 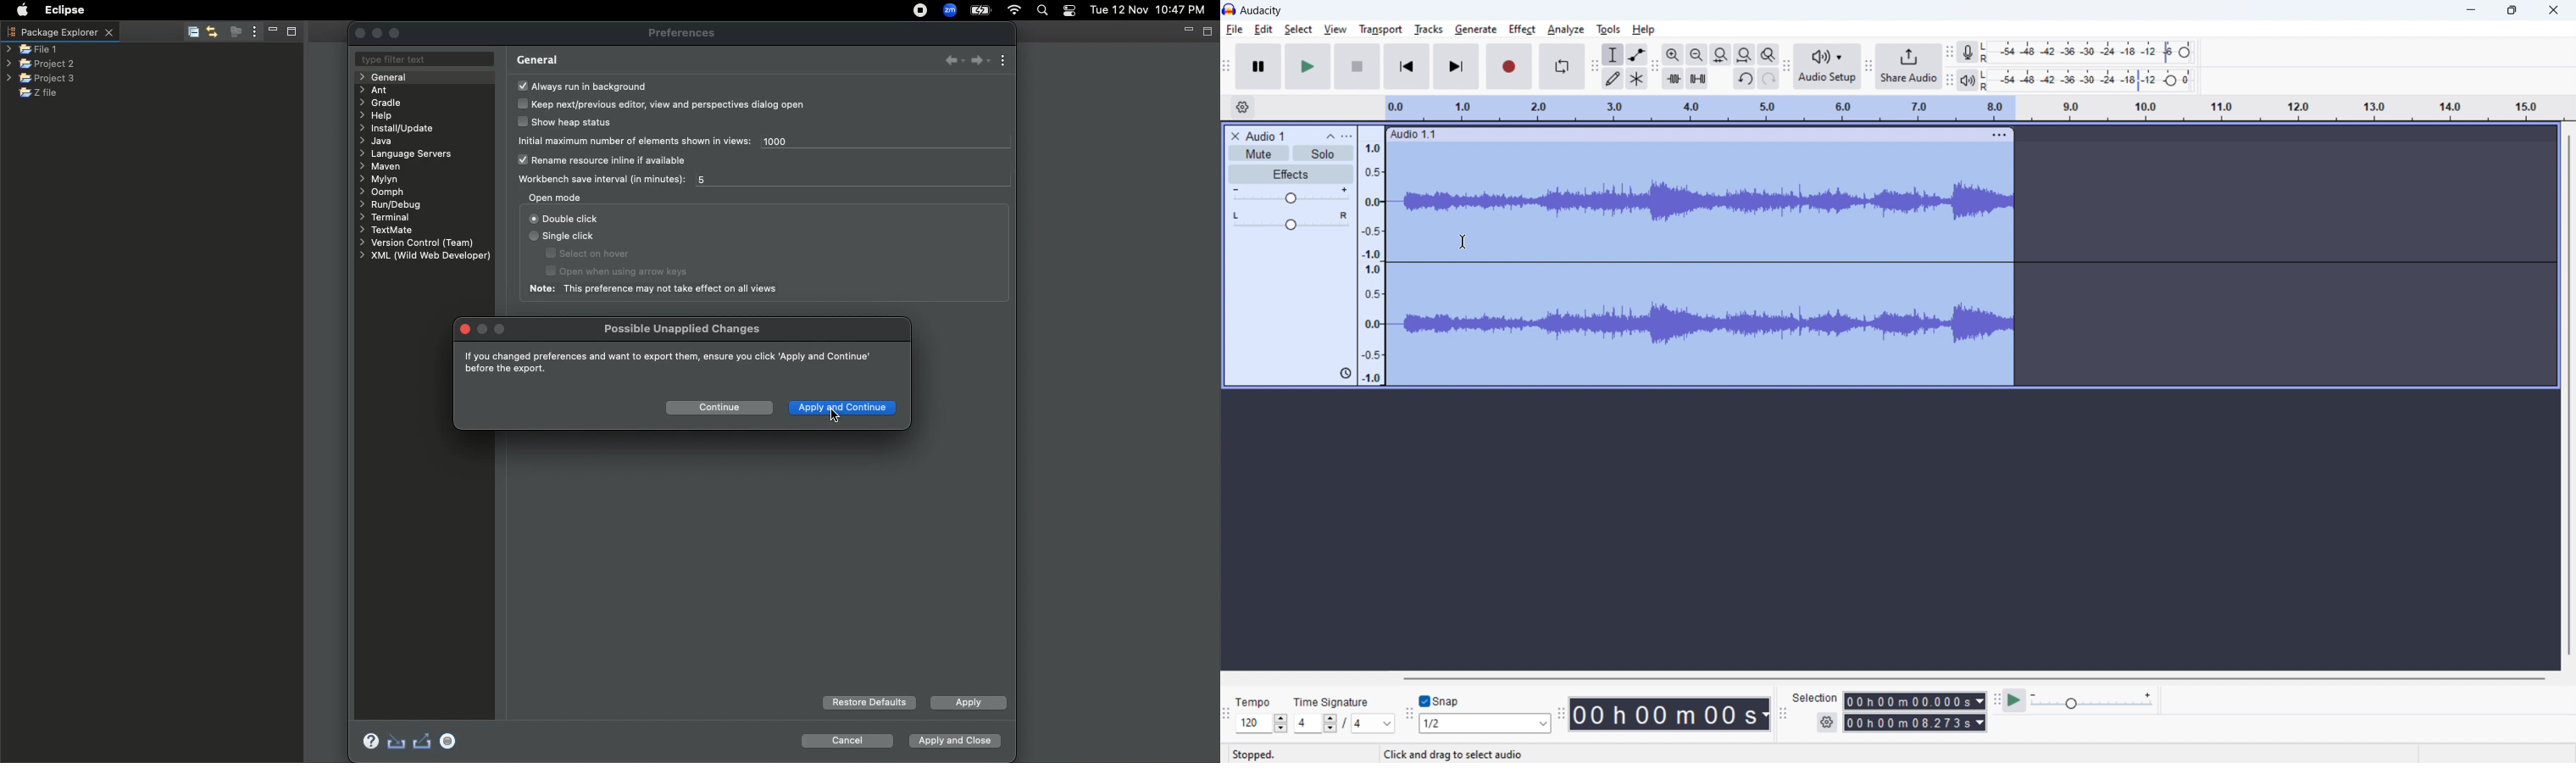 I want to click on TIme signature, so click(x=1334, y=703).